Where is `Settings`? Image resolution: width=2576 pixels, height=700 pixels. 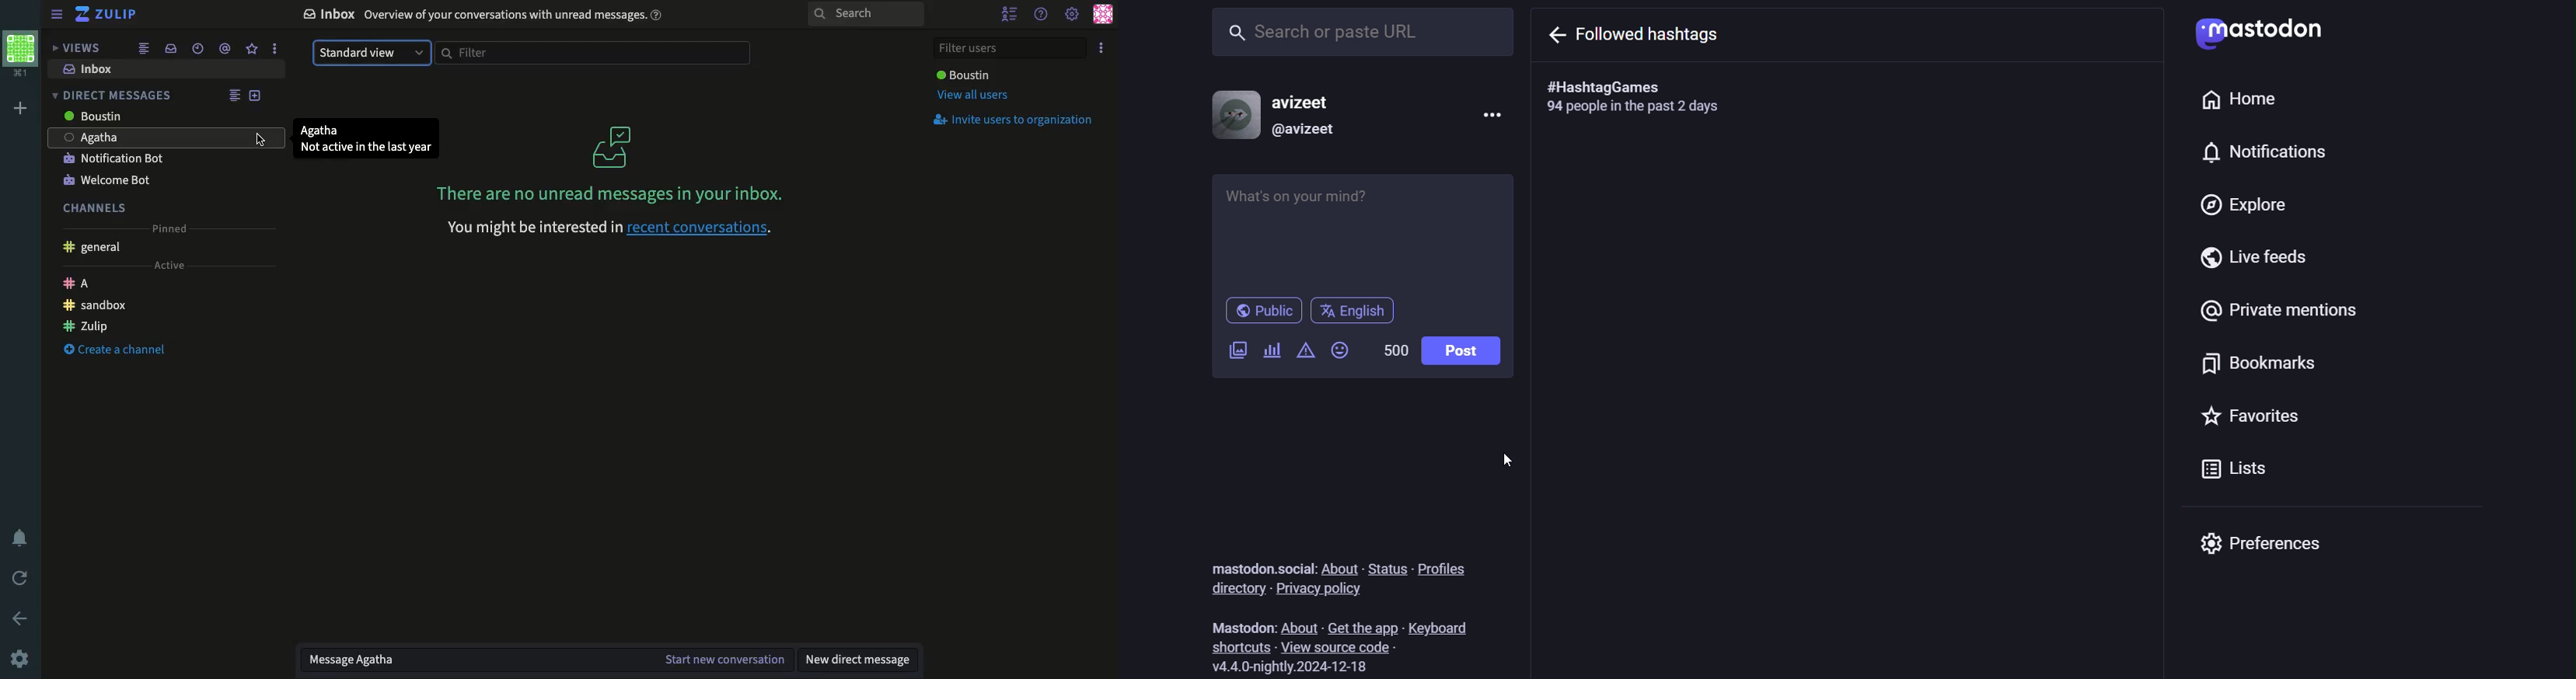 Settings is located at coordinates (19, 660).